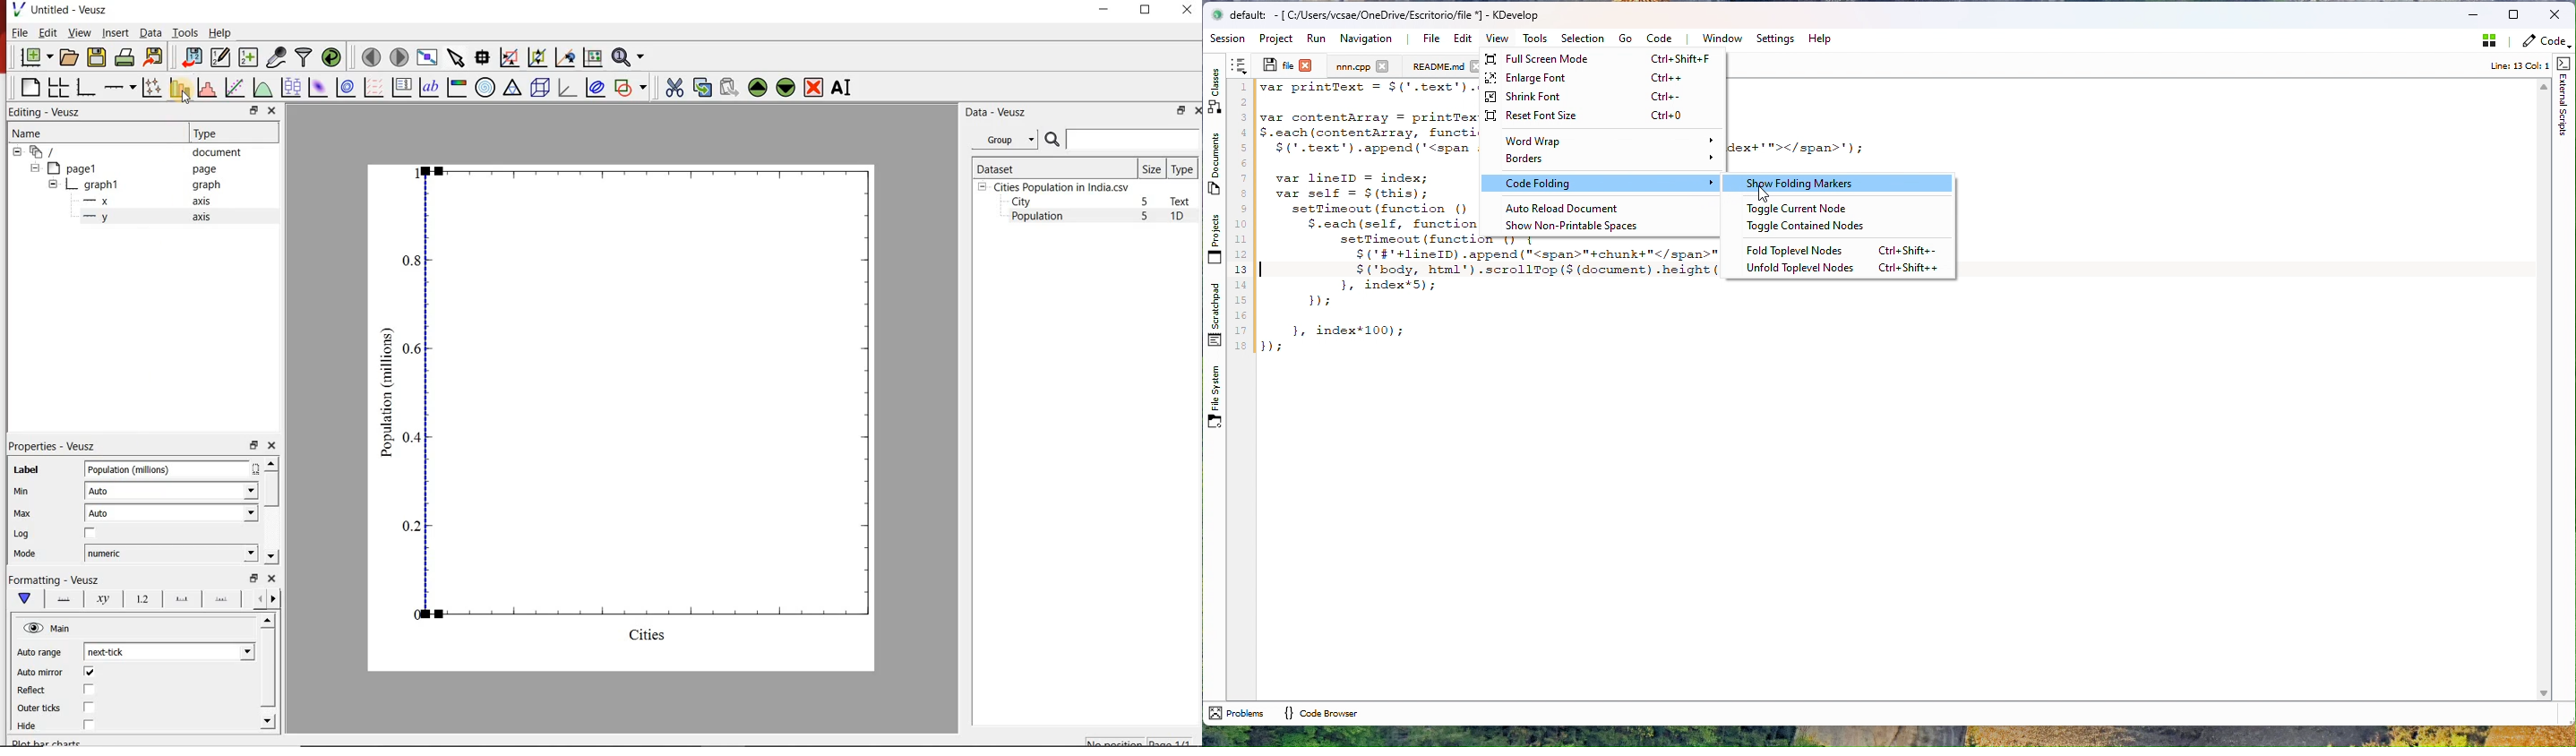 The height and width of the screenshot is (756, 2576). What do you see at coordinates (512, 88) in the screenshot?
I see `Ternary graph` at bounding box center [512, 88].